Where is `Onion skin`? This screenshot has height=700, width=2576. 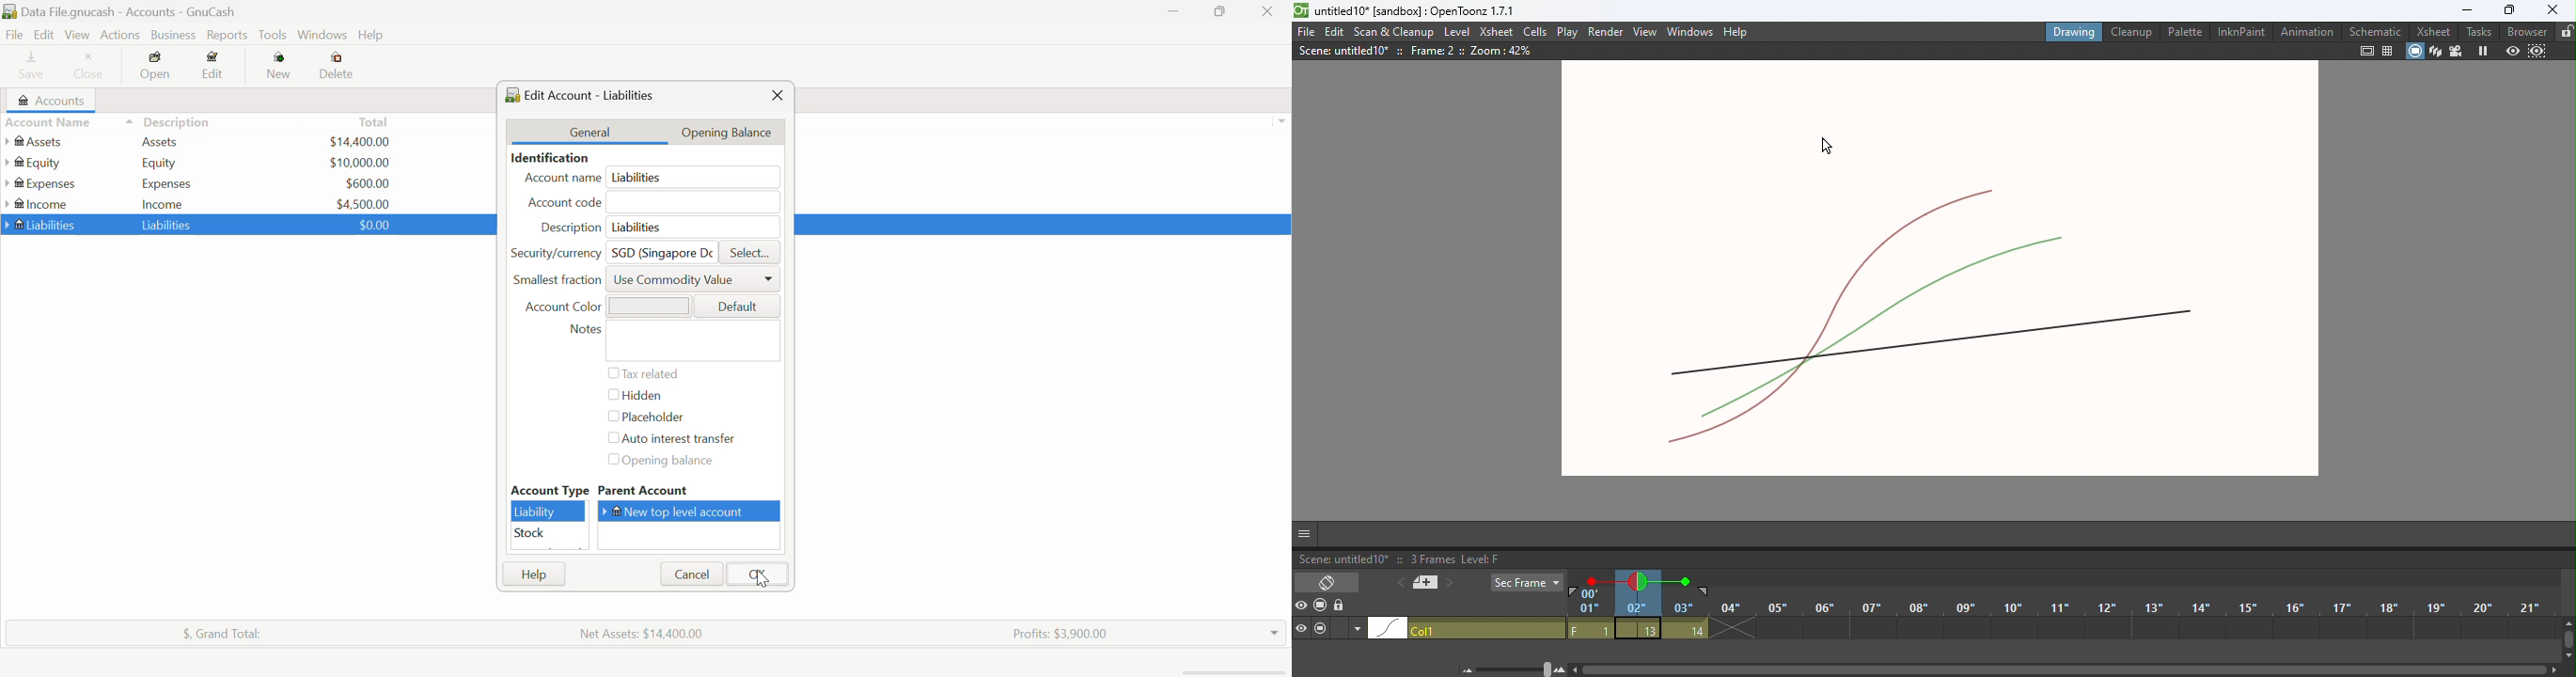
Onion skin is located at coordinates (1637, 581).